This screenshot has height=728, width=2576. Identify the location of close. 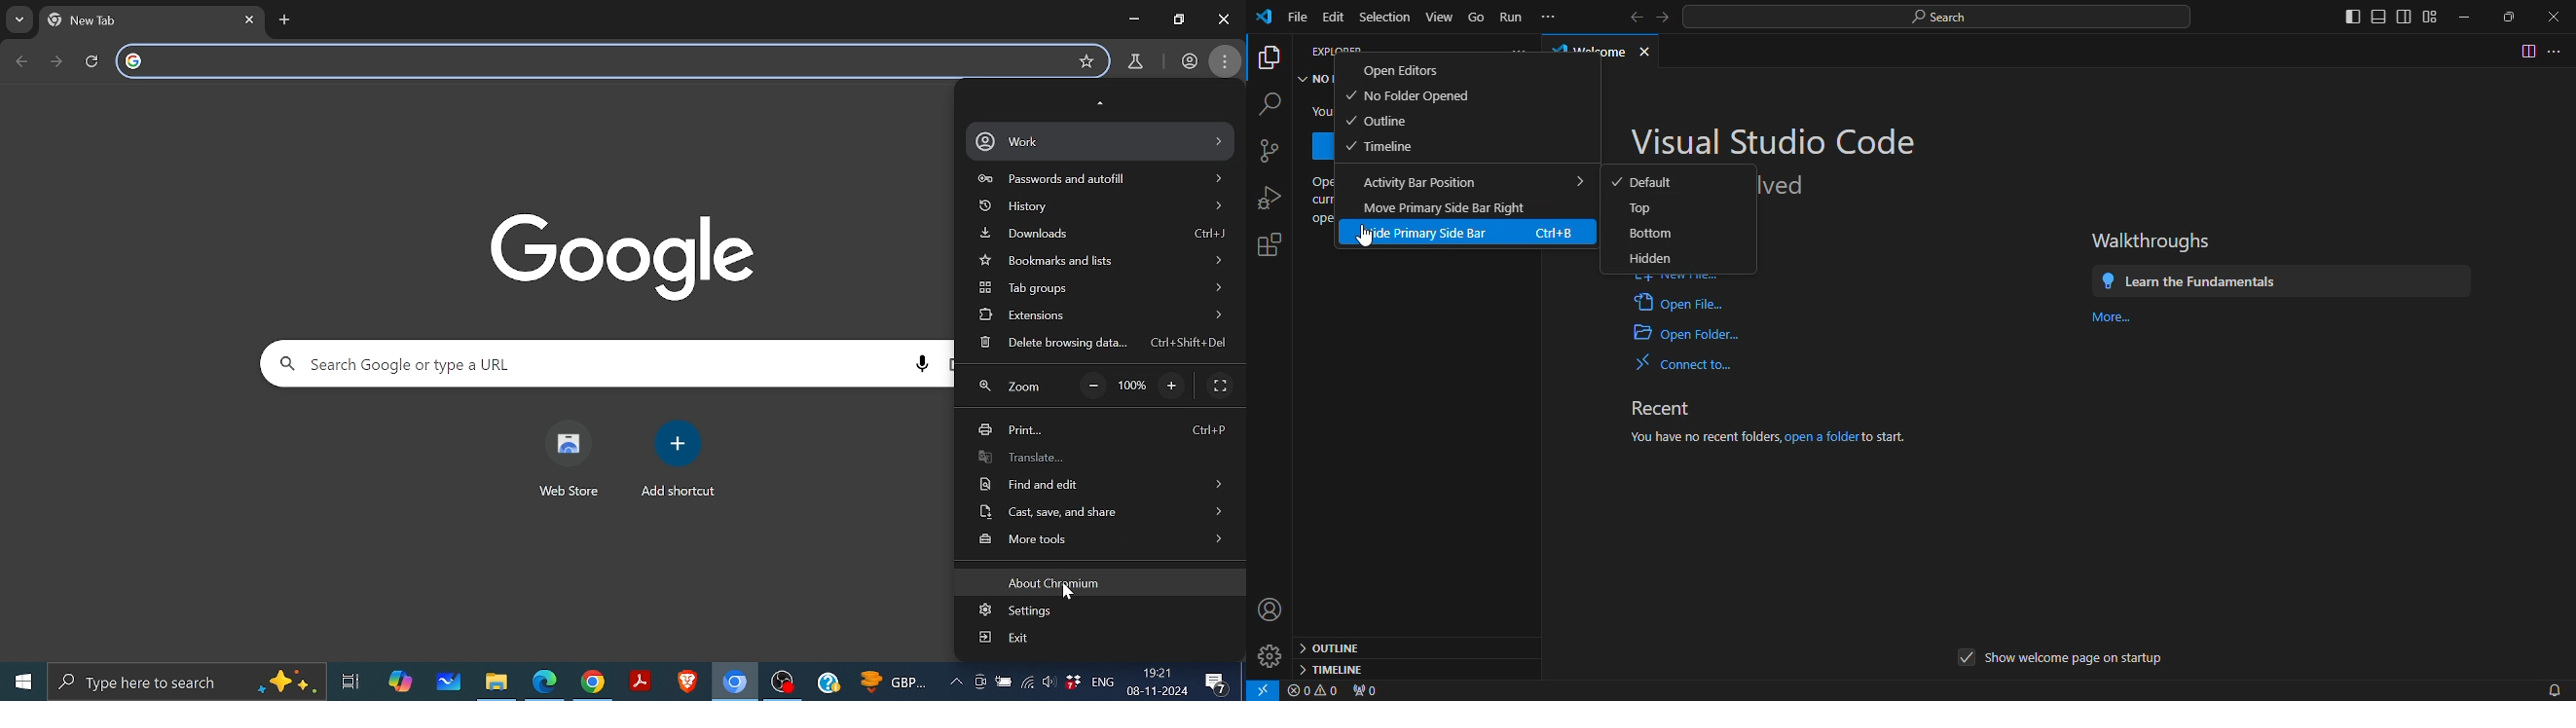
(1652, 48).